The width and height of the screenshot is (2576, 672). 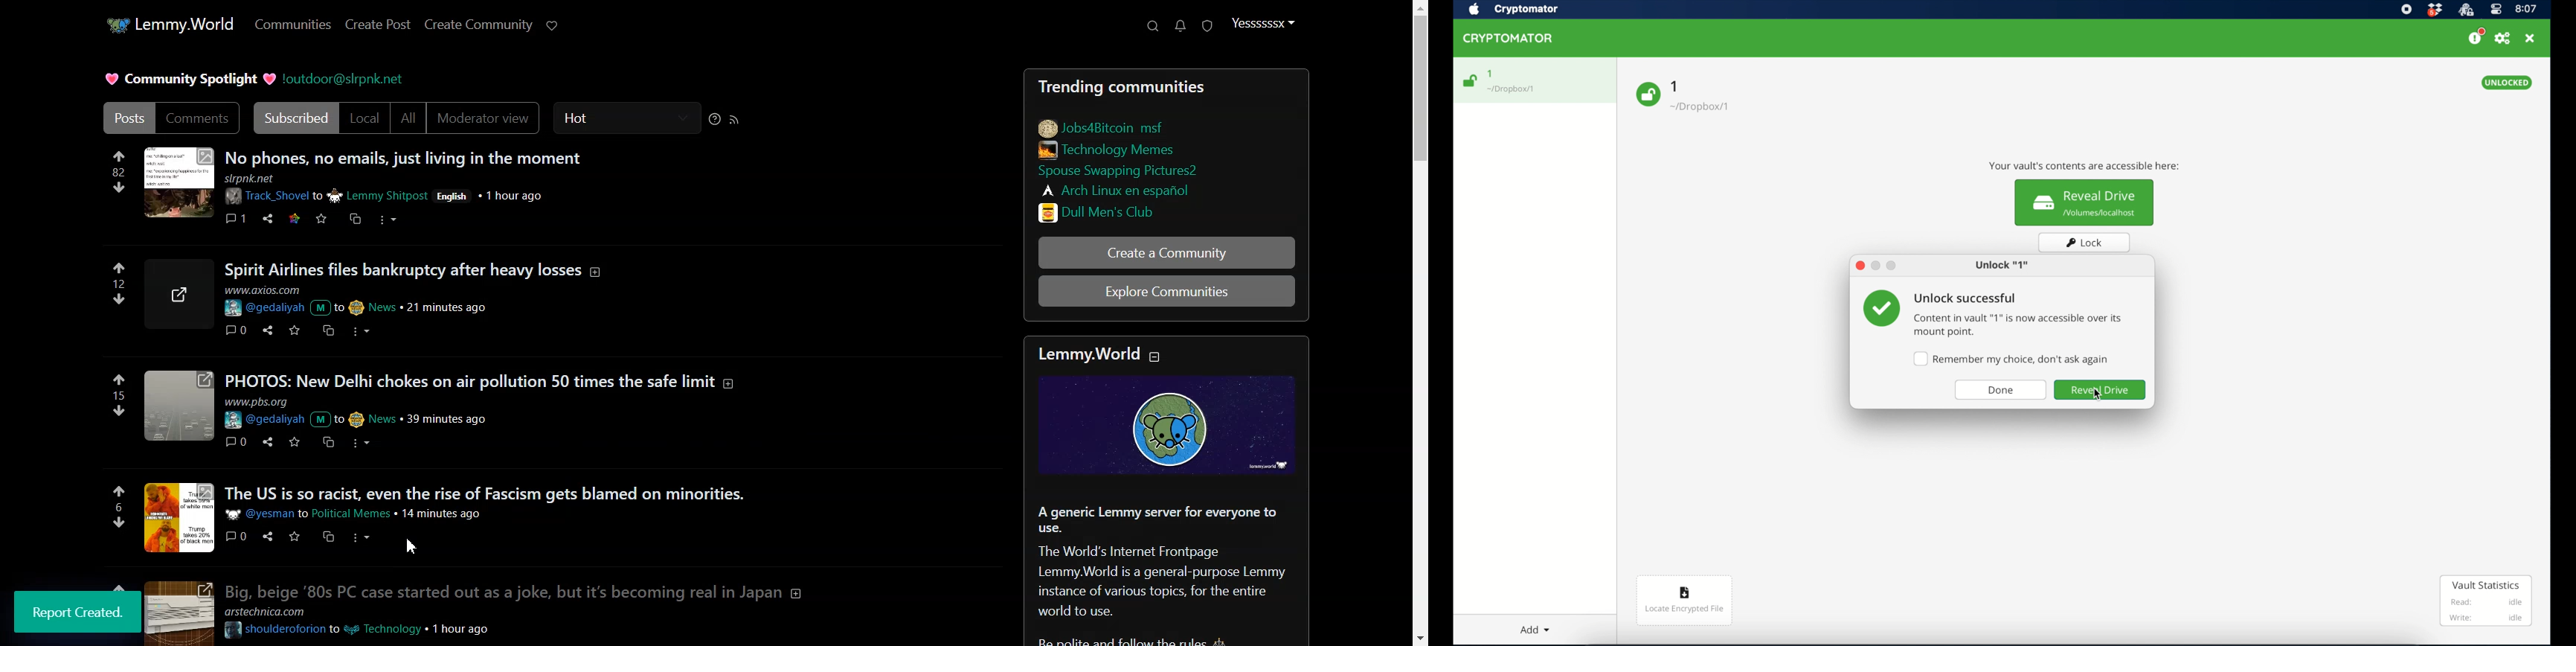 What do you see at coordinates (237, 441) in the screenshot?
I see `comments` at bounding box center [237, 441].